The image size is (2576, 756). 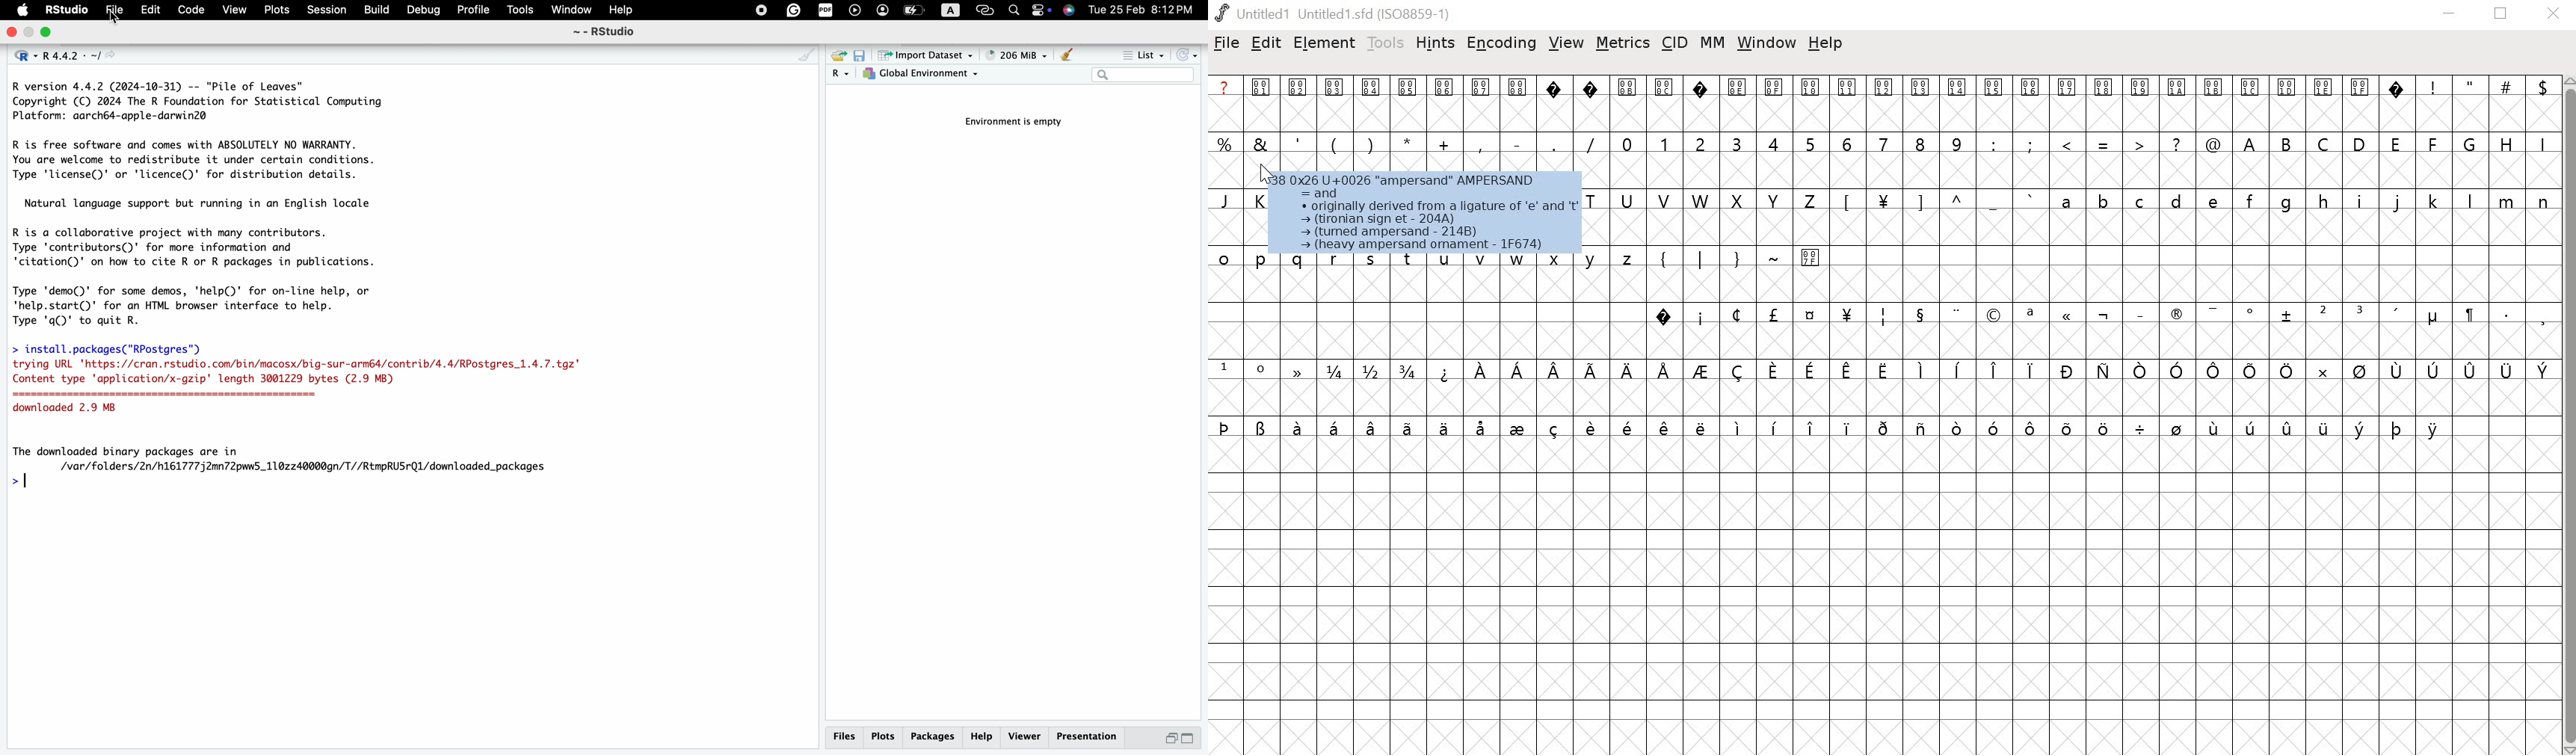 I want to click on maximize, so click(x=1195, y=739).